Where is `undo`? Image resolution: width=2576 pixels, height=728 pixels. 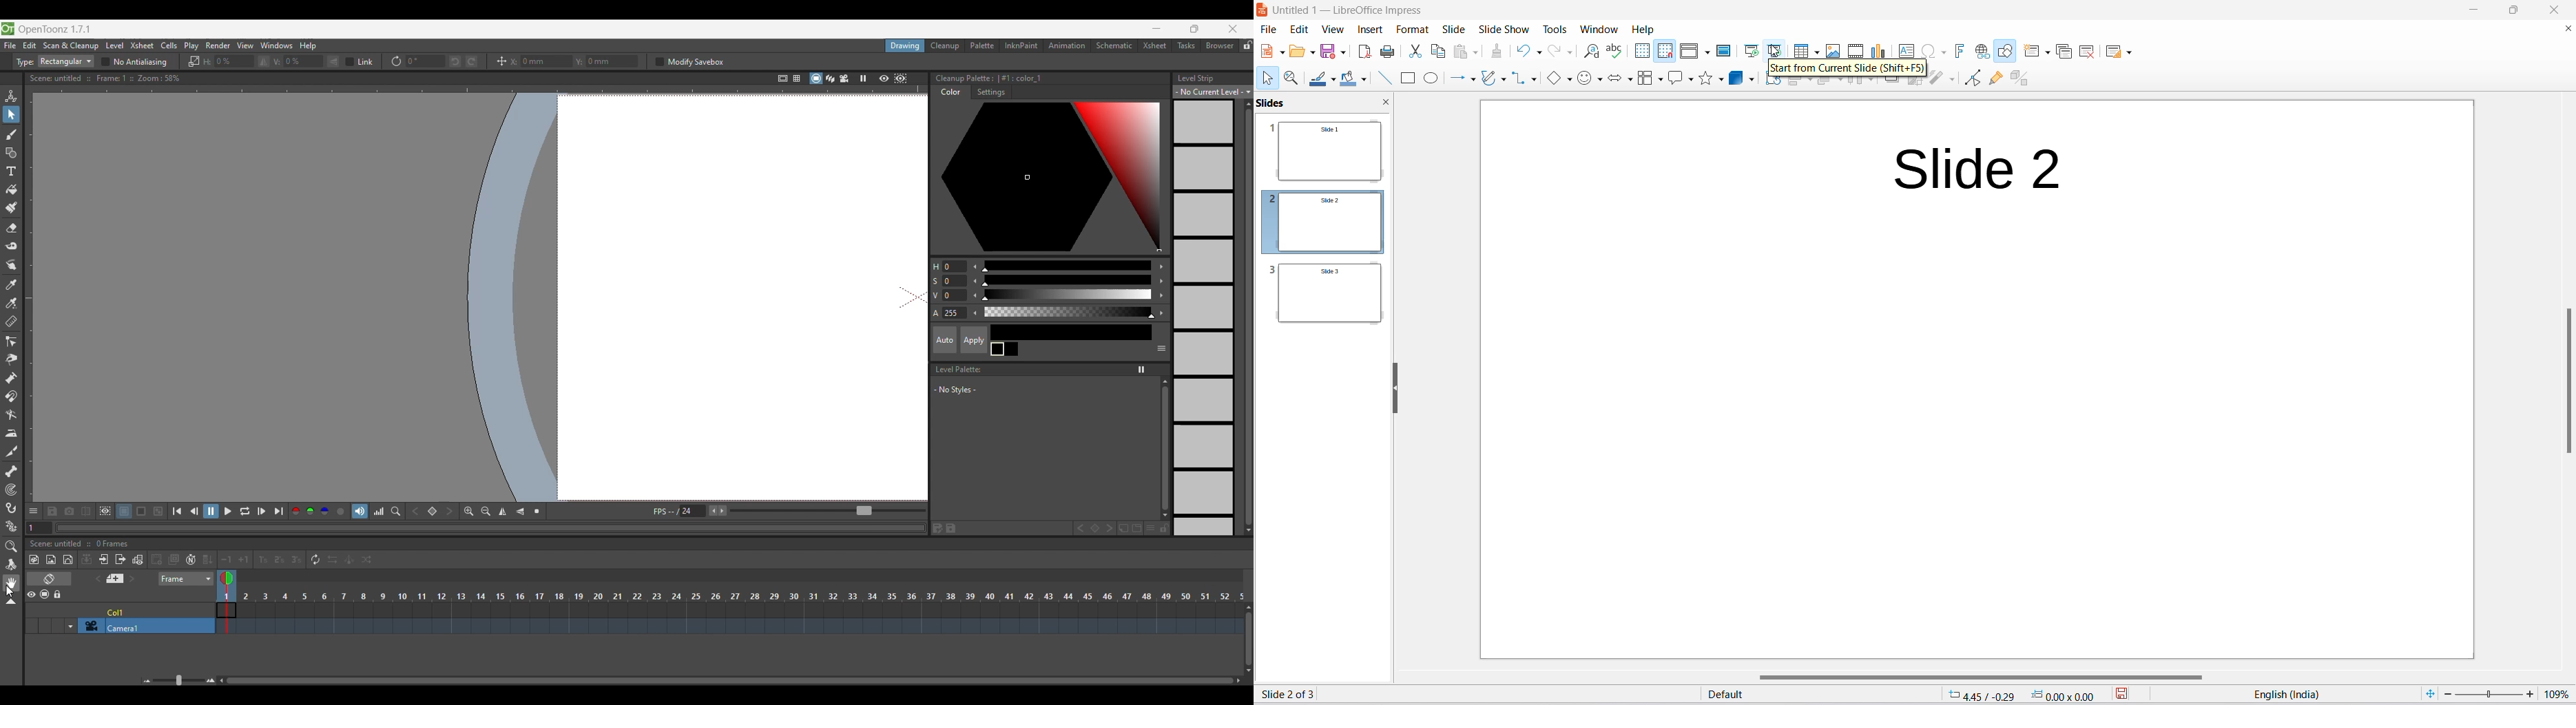
undo is located at coordinates (1521, 54).